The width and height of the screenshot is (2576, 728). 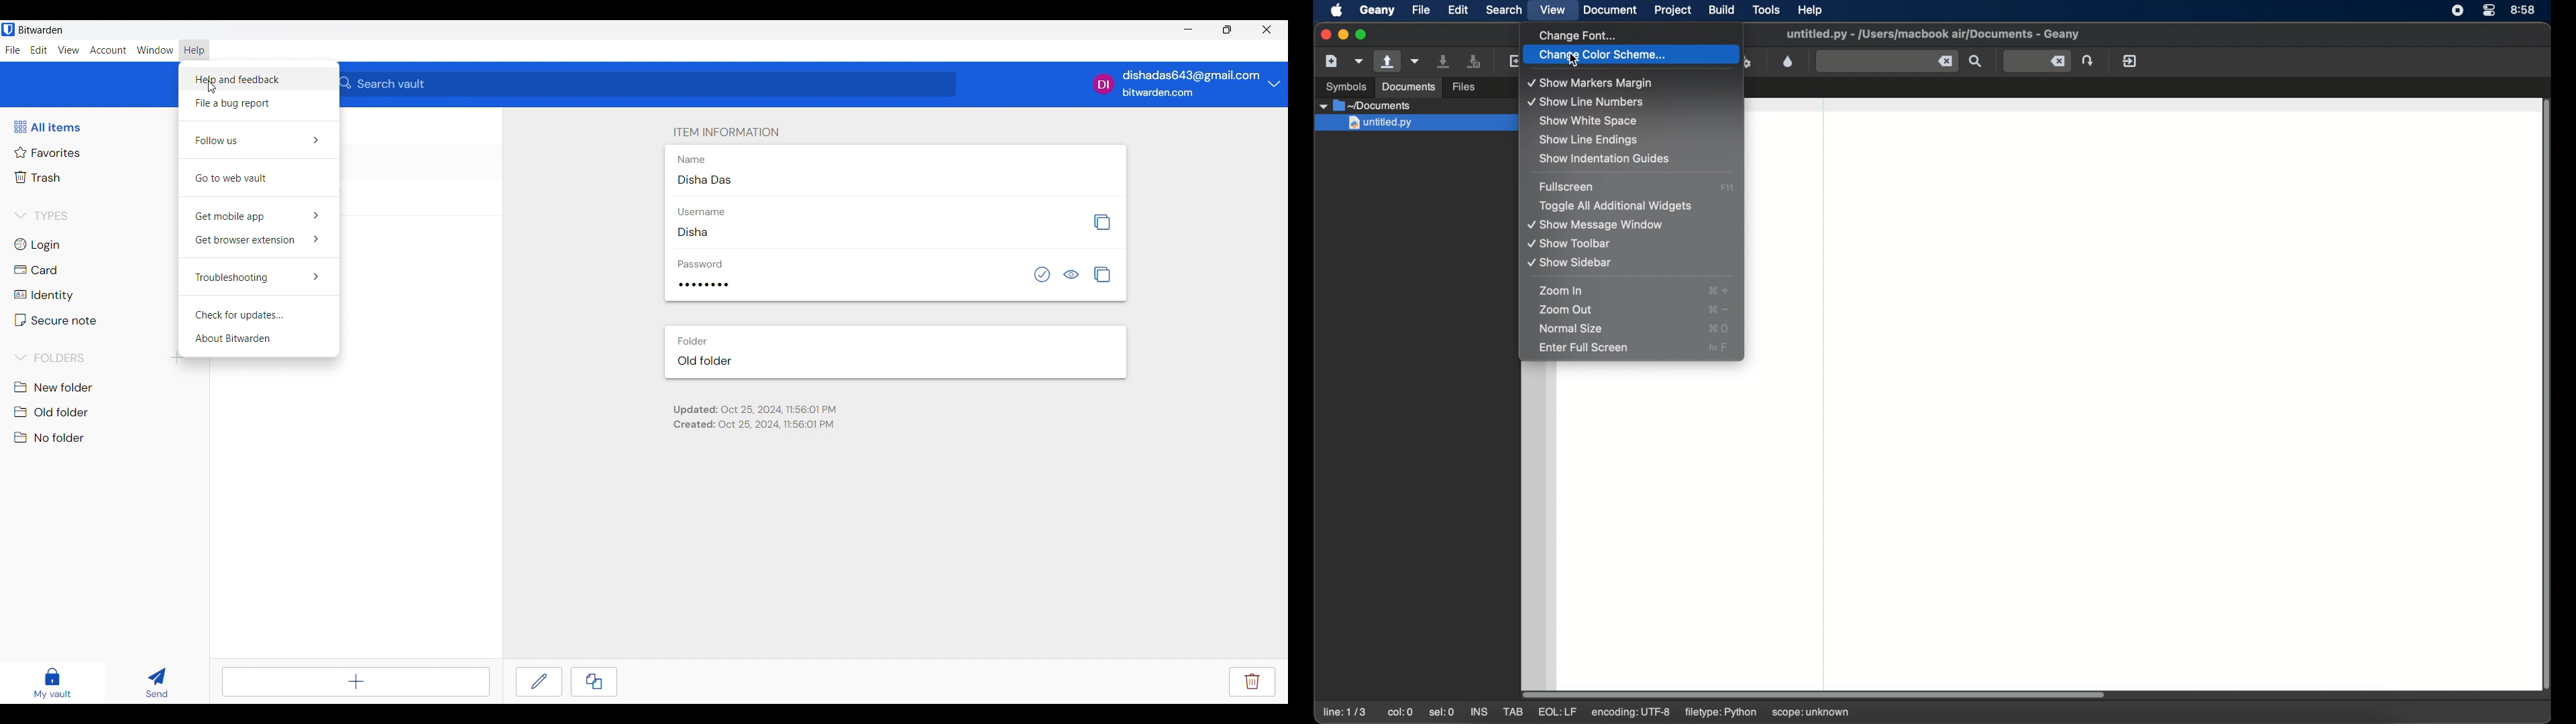 I want to click on Send, so click(x=158, y=682).